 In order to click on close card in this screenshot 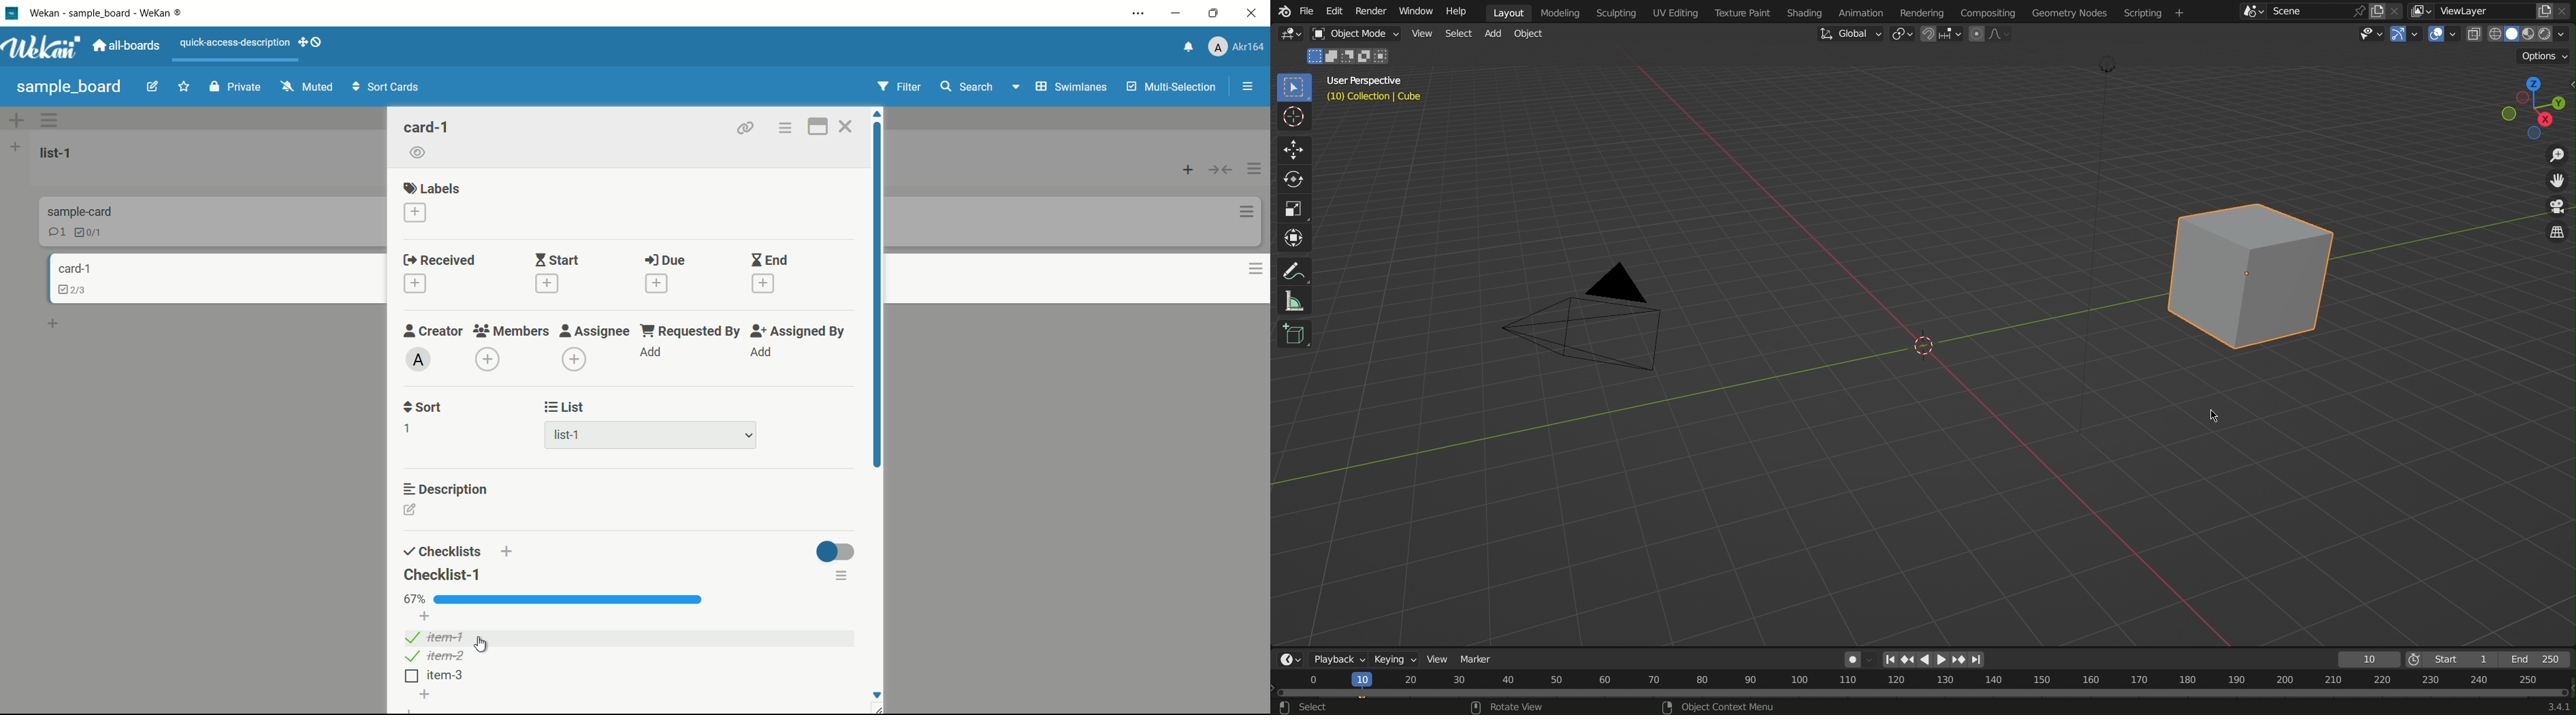, I will do `click(848, 128)`.